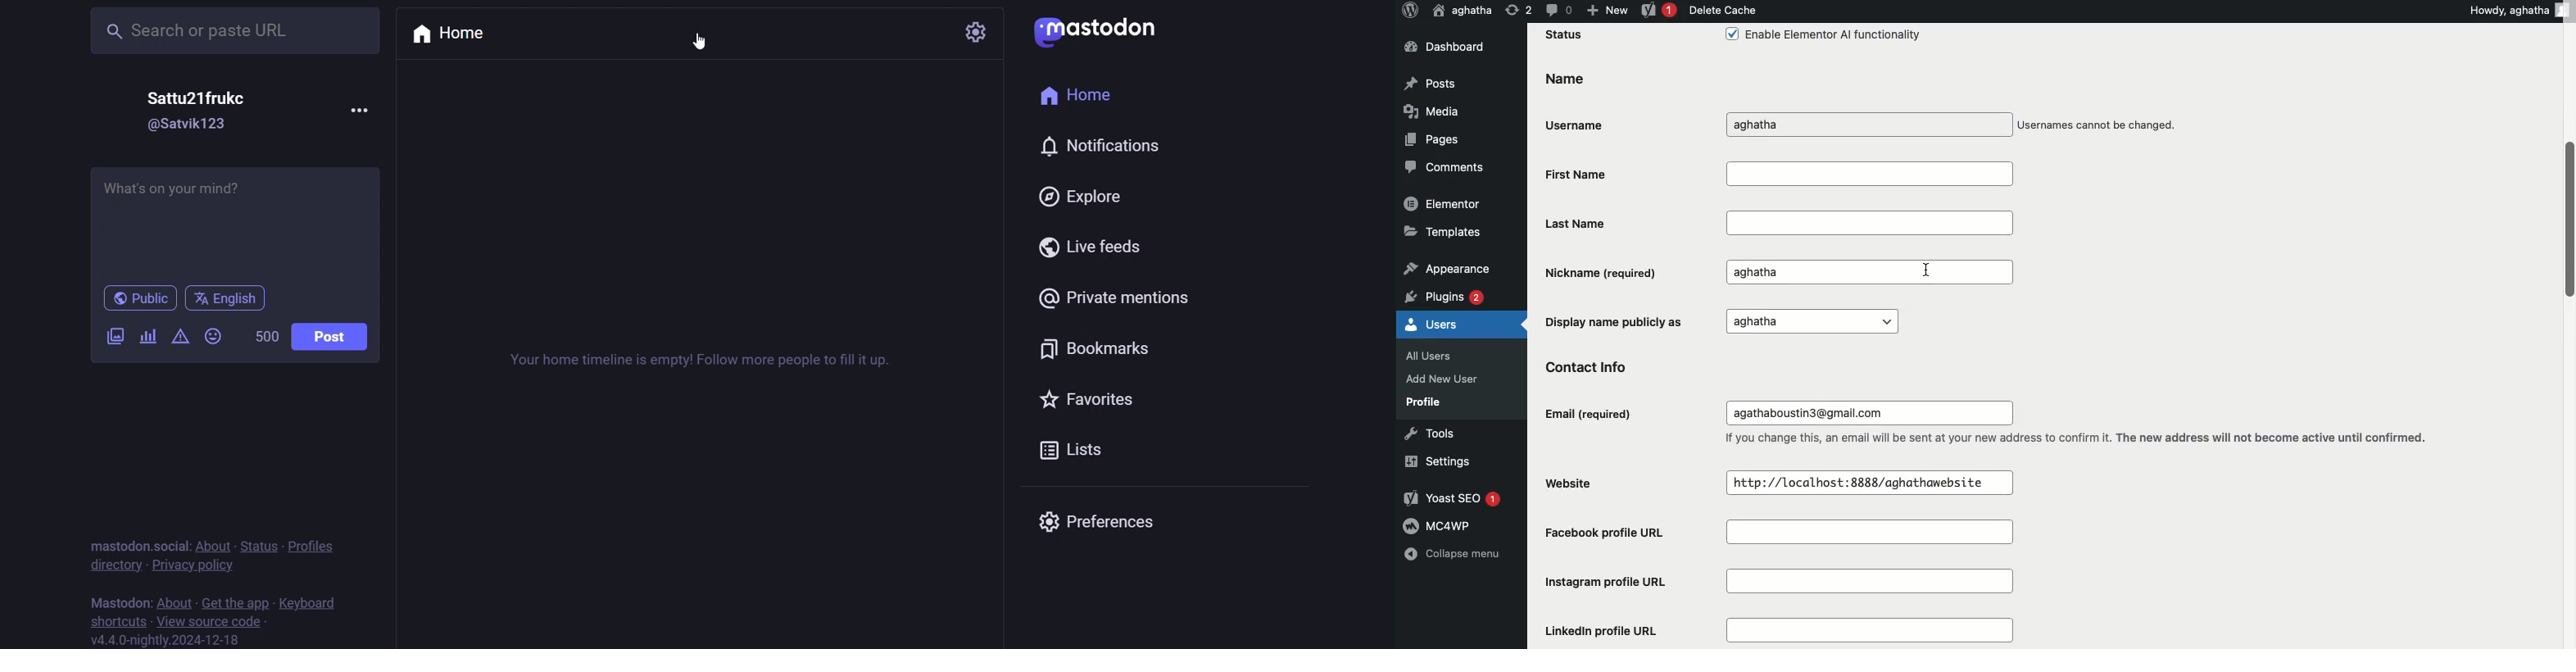  I want to click on Media, so click(1430, 111).